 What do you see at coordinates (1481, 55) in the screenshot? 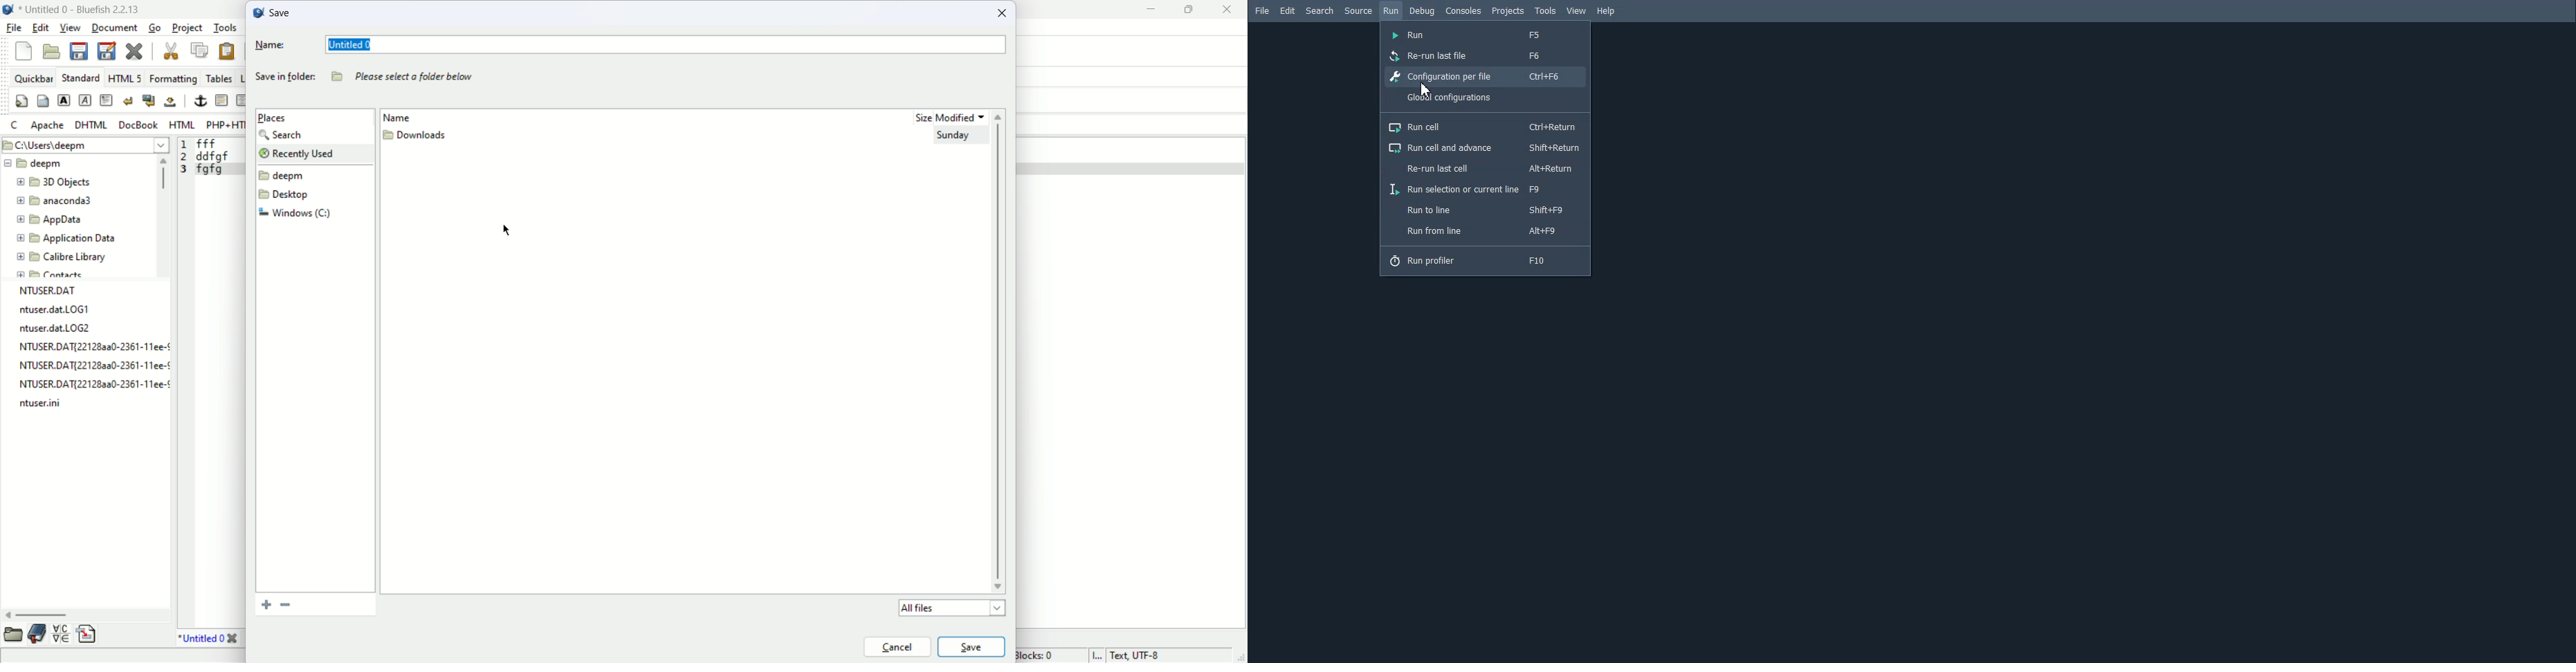
I see `Re-run last file` at bounding box center [1481, 55].